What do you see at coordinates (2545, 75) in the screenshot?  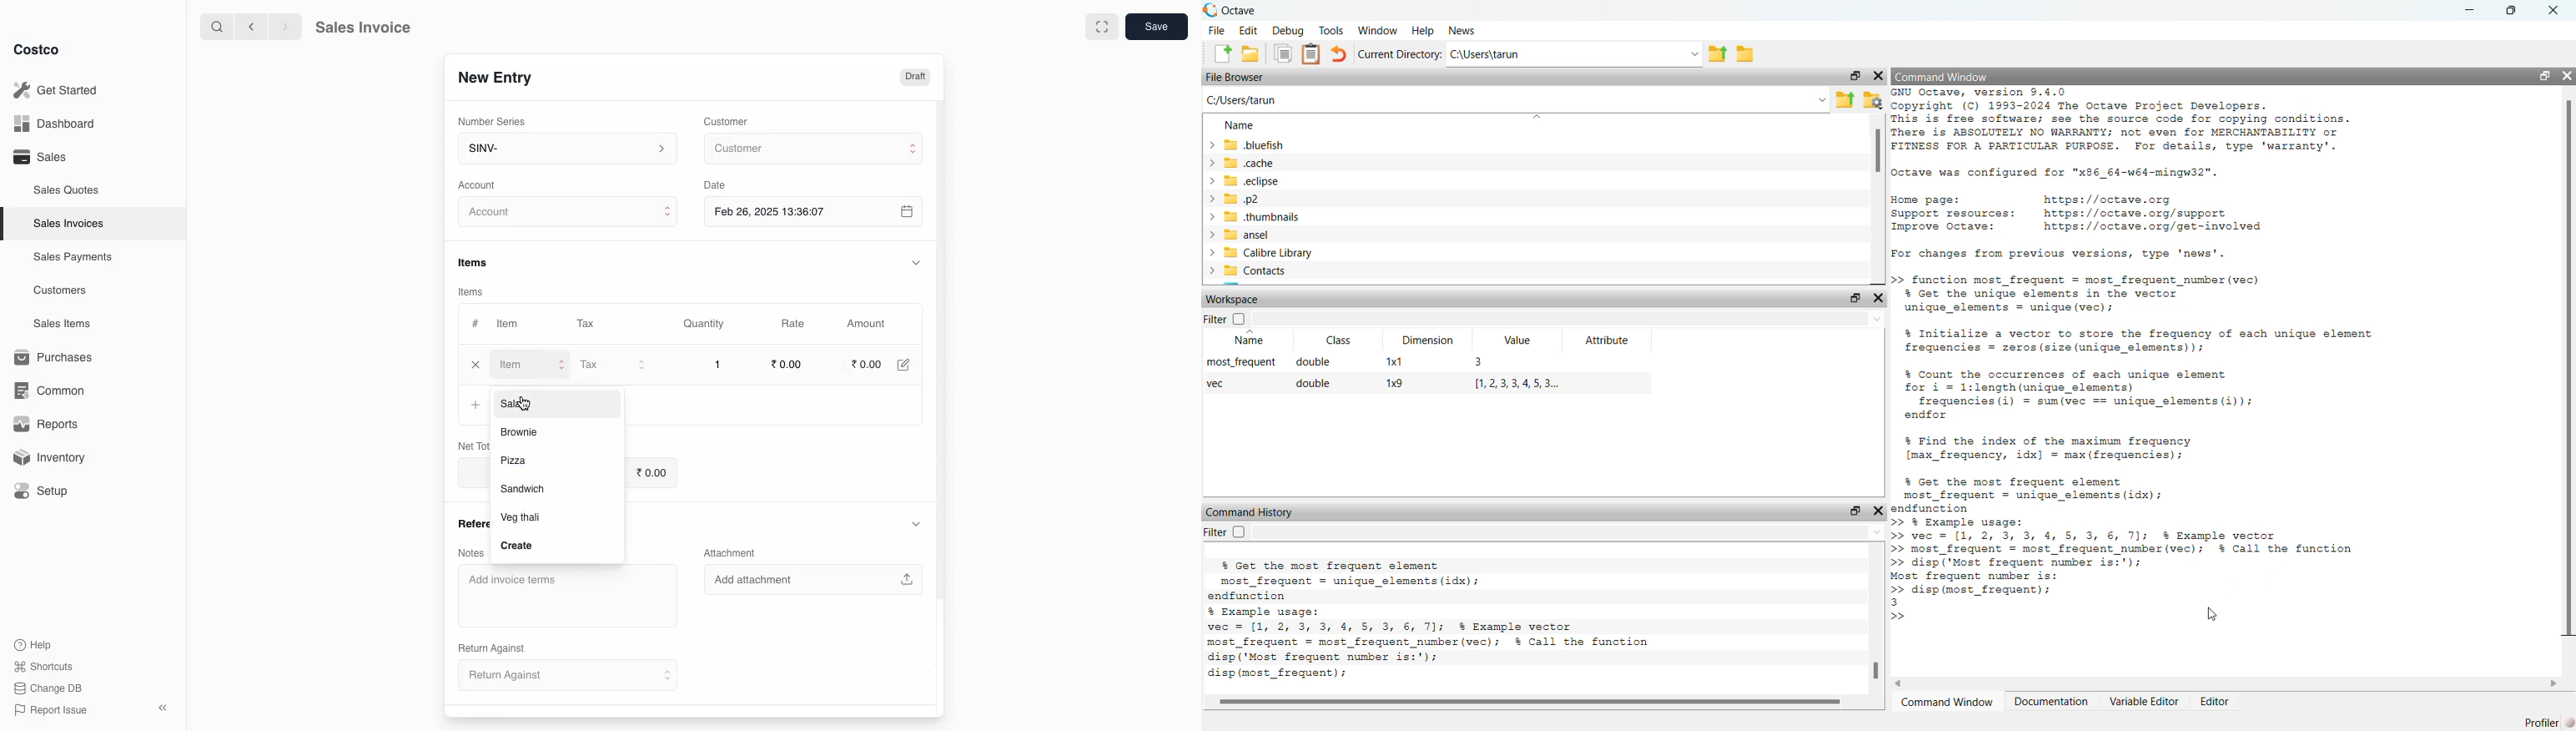 I see `Undock Widget` at bounding box center [2545, 75].